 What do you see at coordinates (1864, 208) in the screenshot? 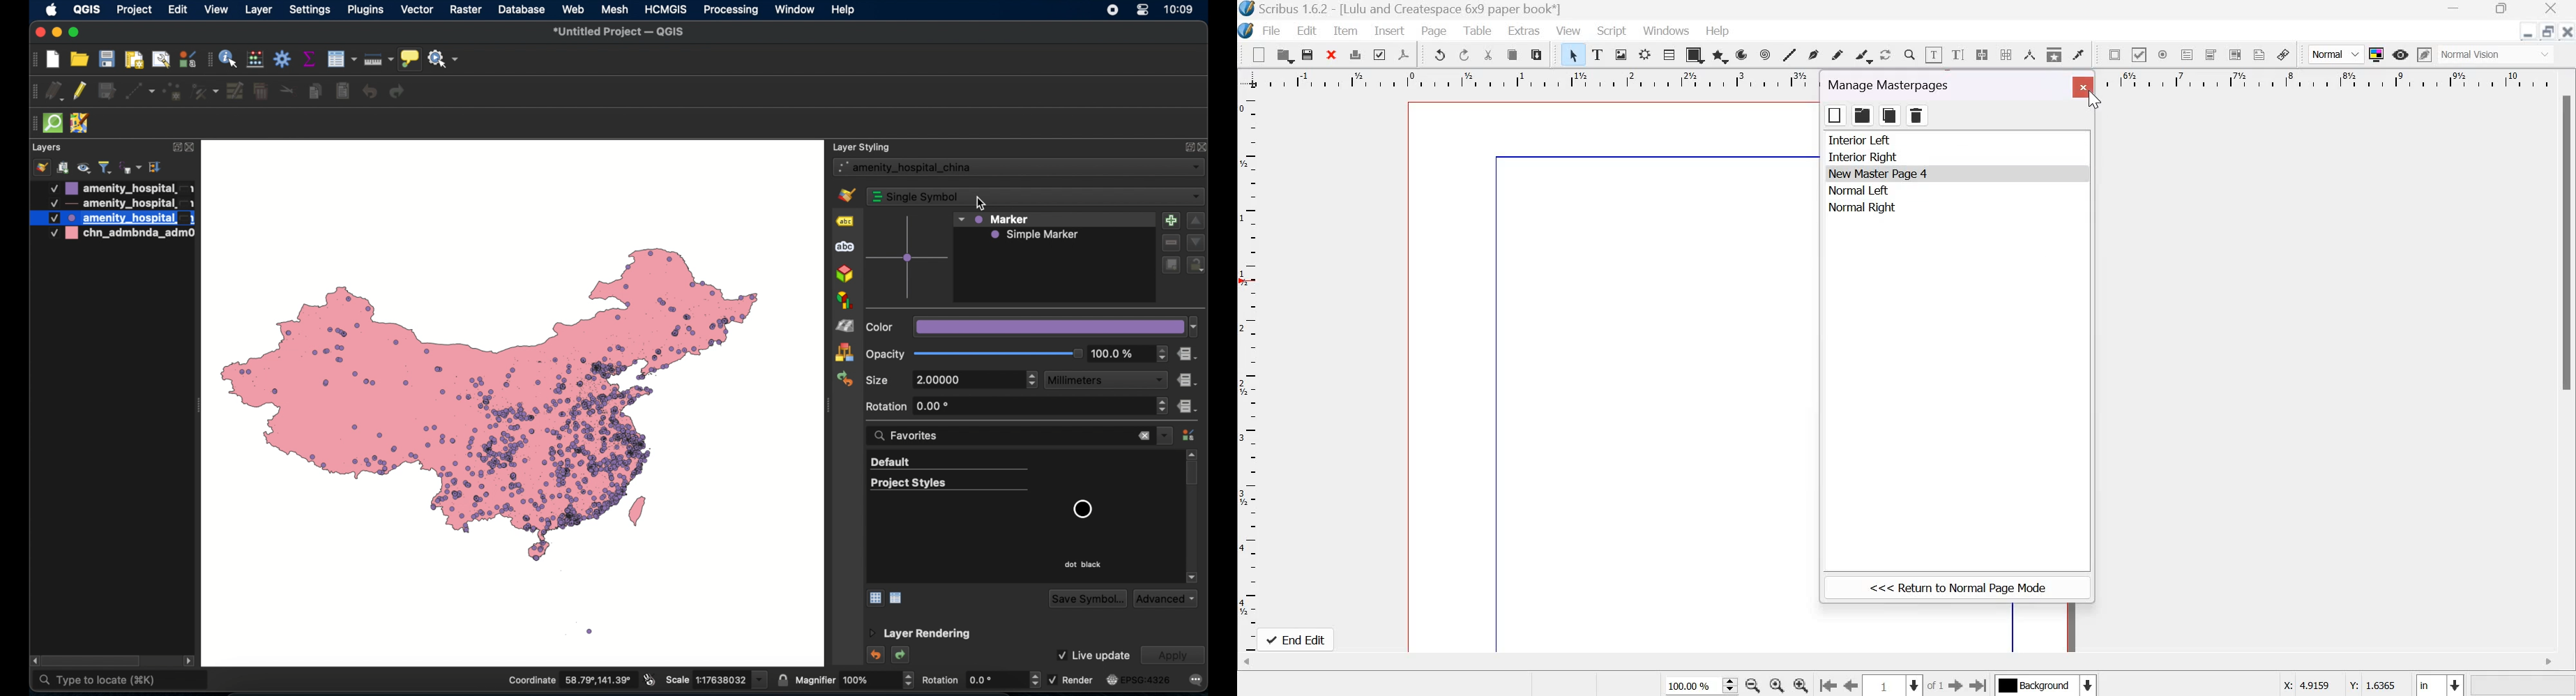
I see `normal right` at bounding box center [1864, 208].